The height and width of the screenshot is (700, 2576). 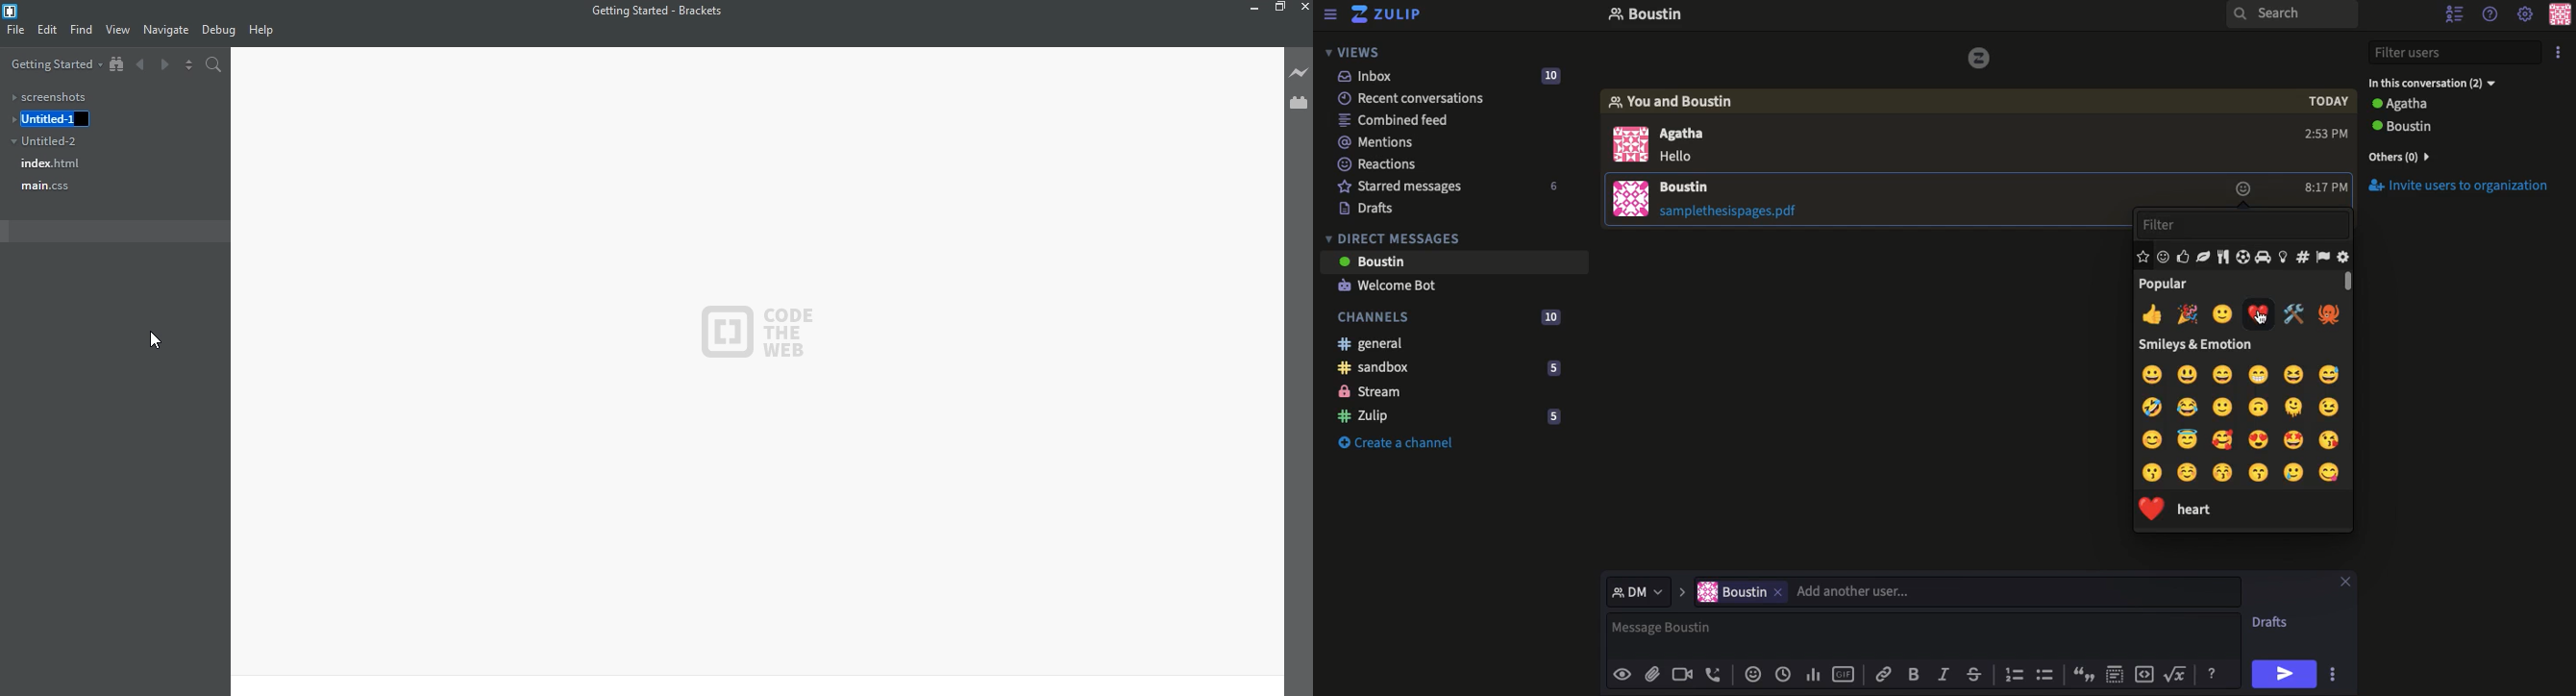 I want to click on Options, so click(x=2332, y=673).